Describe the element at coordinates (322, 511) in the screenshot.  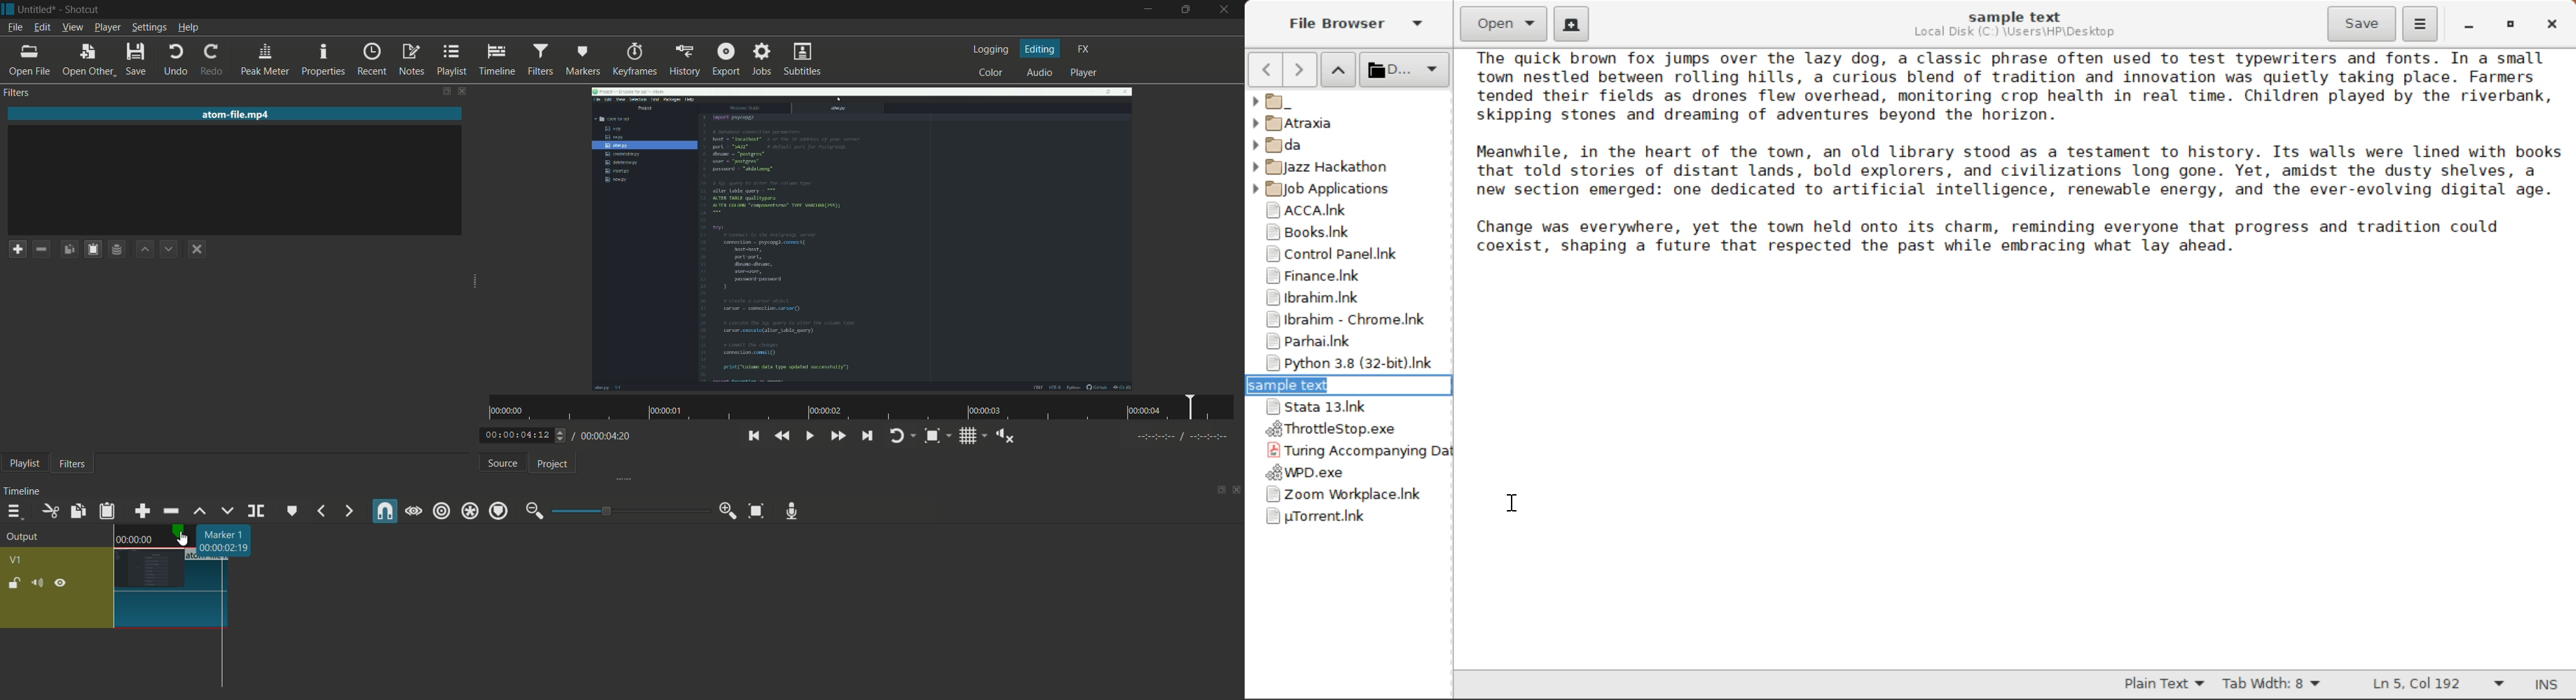
I see `previous marker` at that location.